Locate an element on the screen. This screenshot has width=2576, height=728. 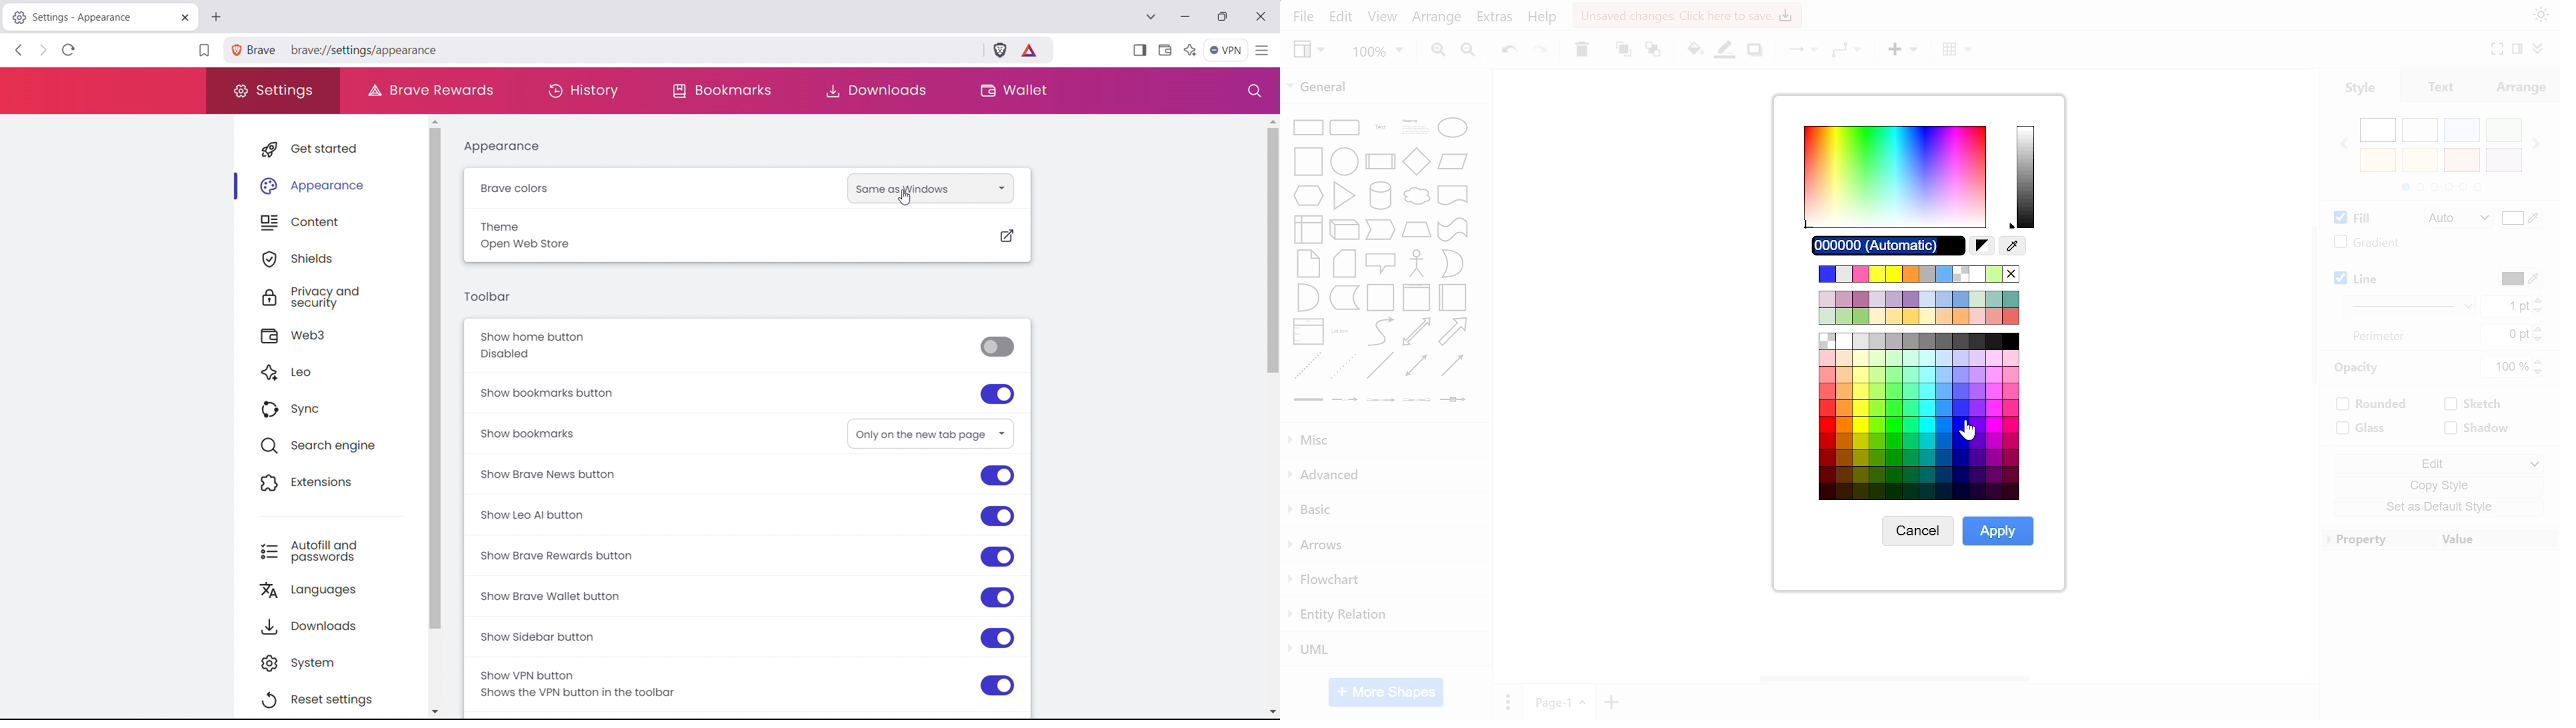
misc is located at coordinates (1382, 439).